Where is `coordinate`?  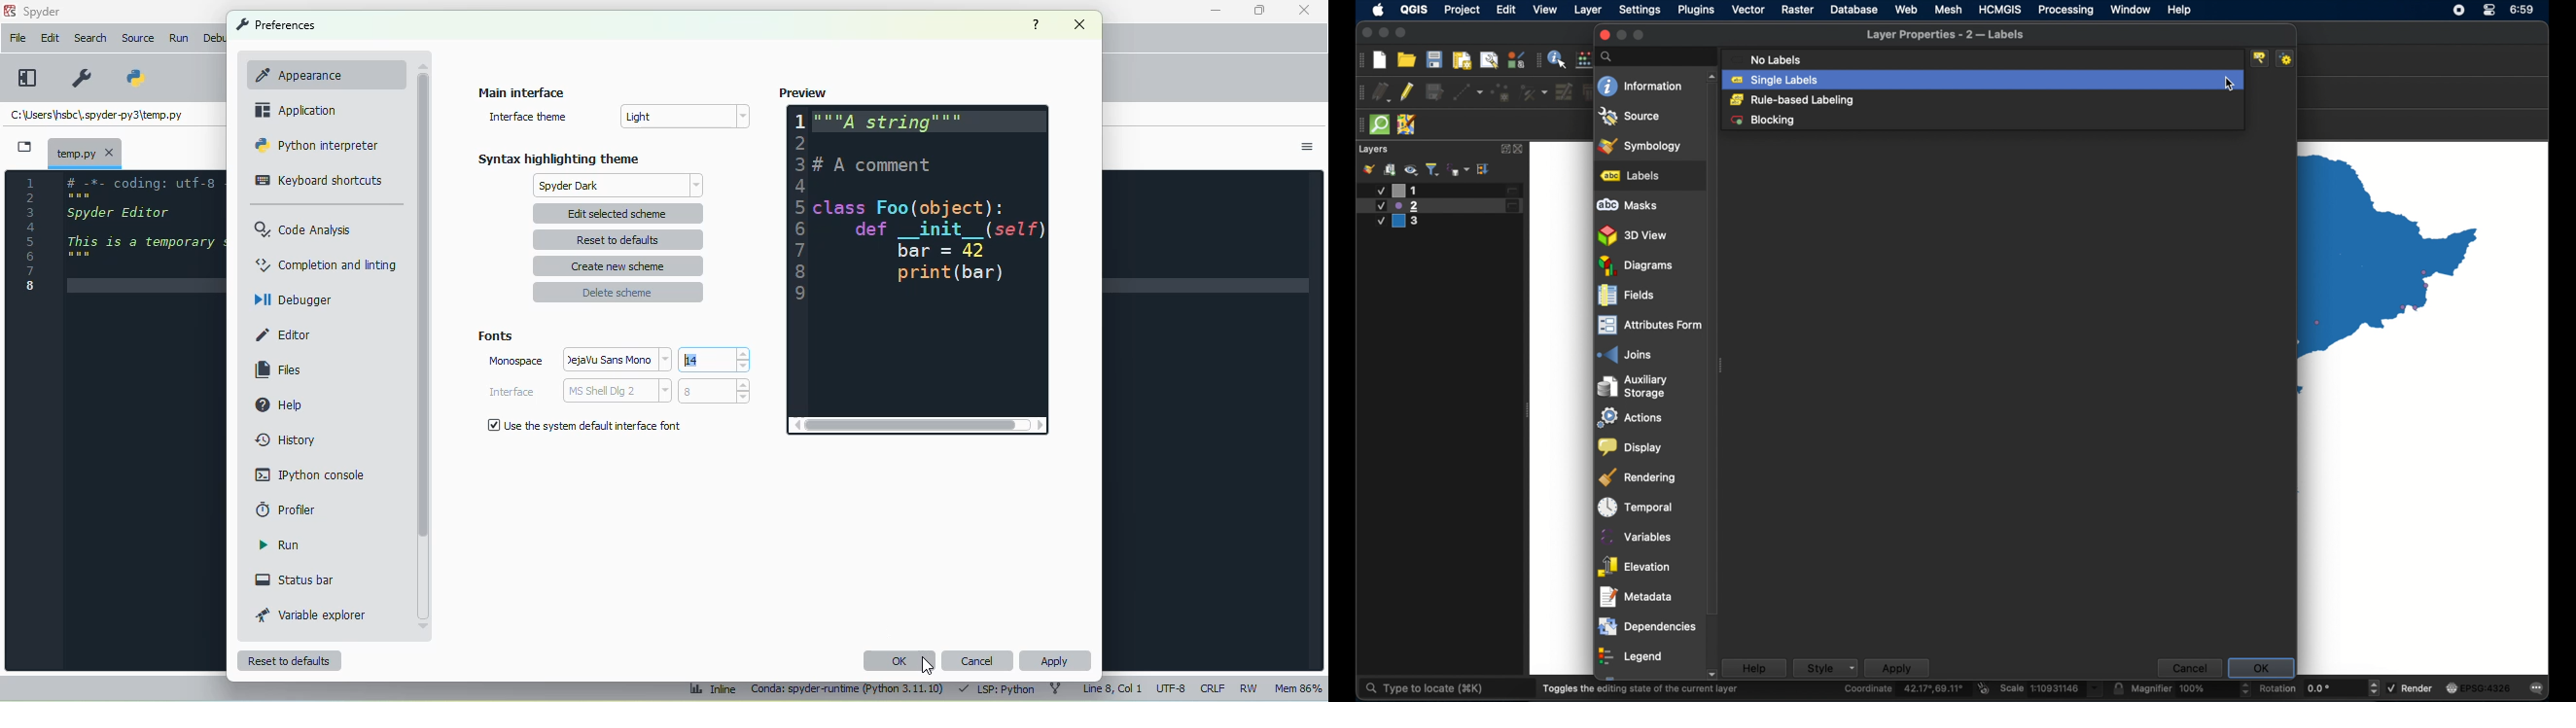 coordinate is located at coordinates (1906, 689).